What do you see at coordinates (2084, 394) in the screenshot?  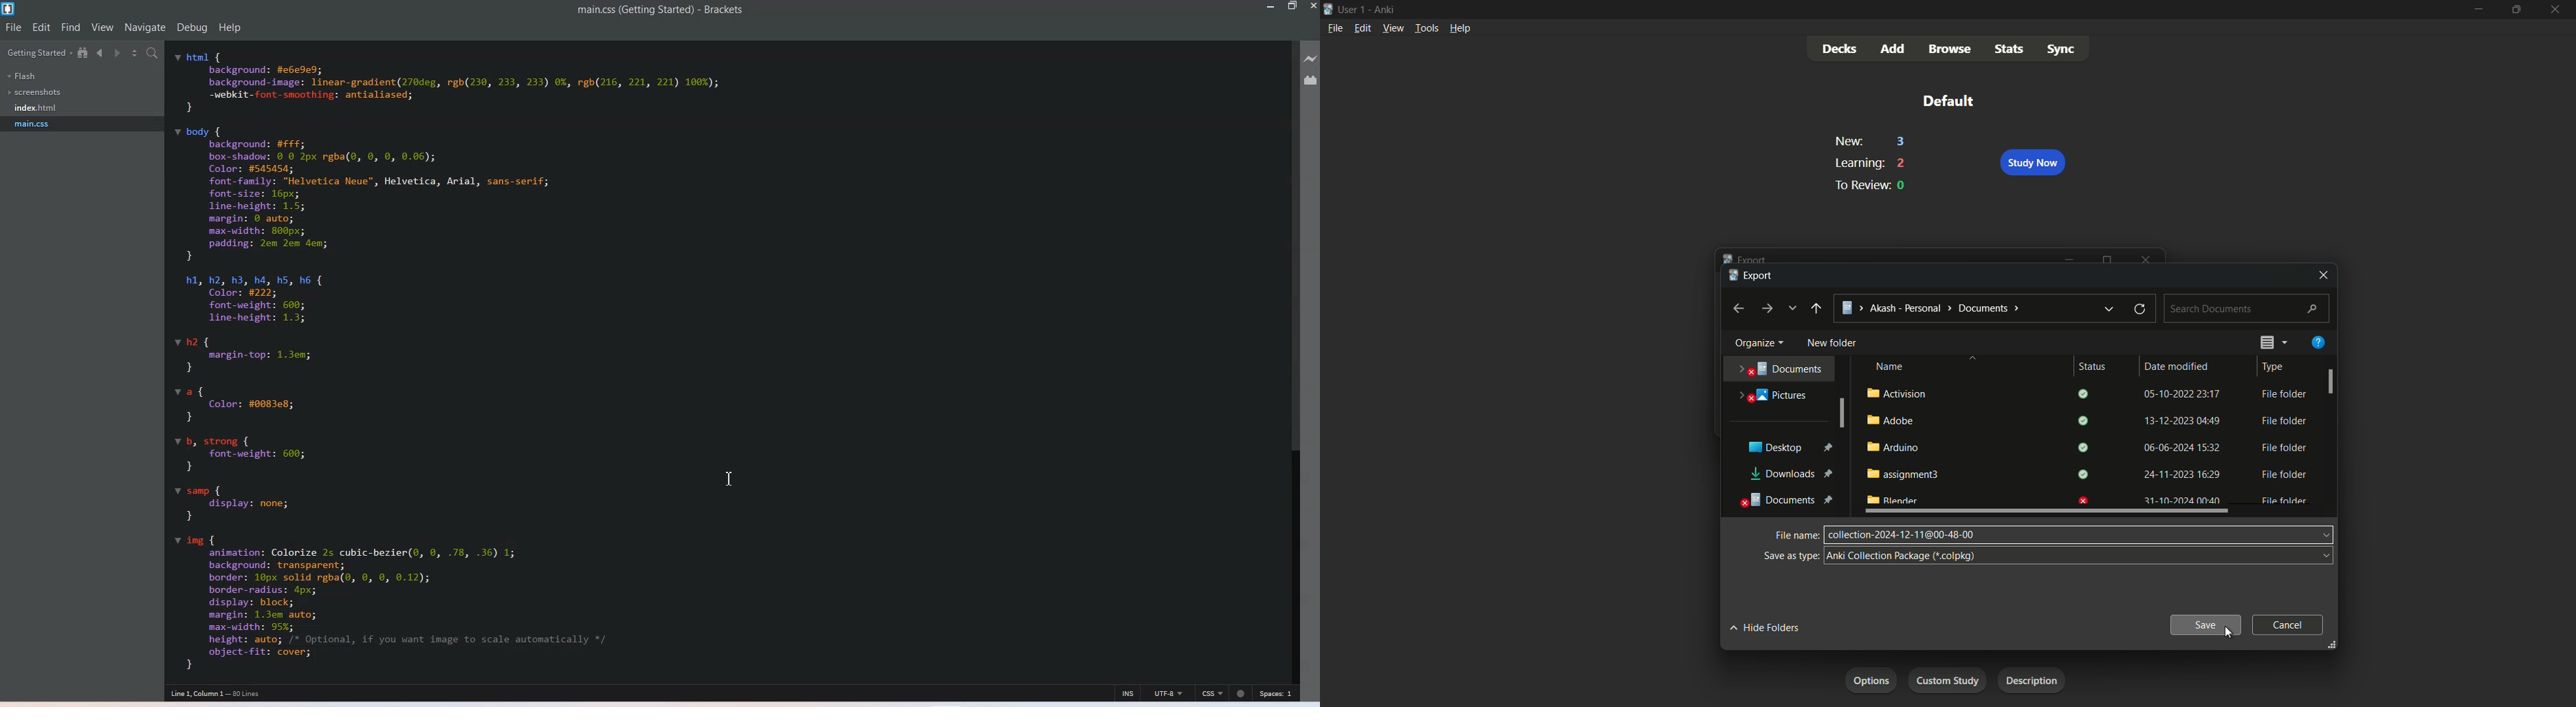 I see `folder-1` at bounding box center [2084, 394].